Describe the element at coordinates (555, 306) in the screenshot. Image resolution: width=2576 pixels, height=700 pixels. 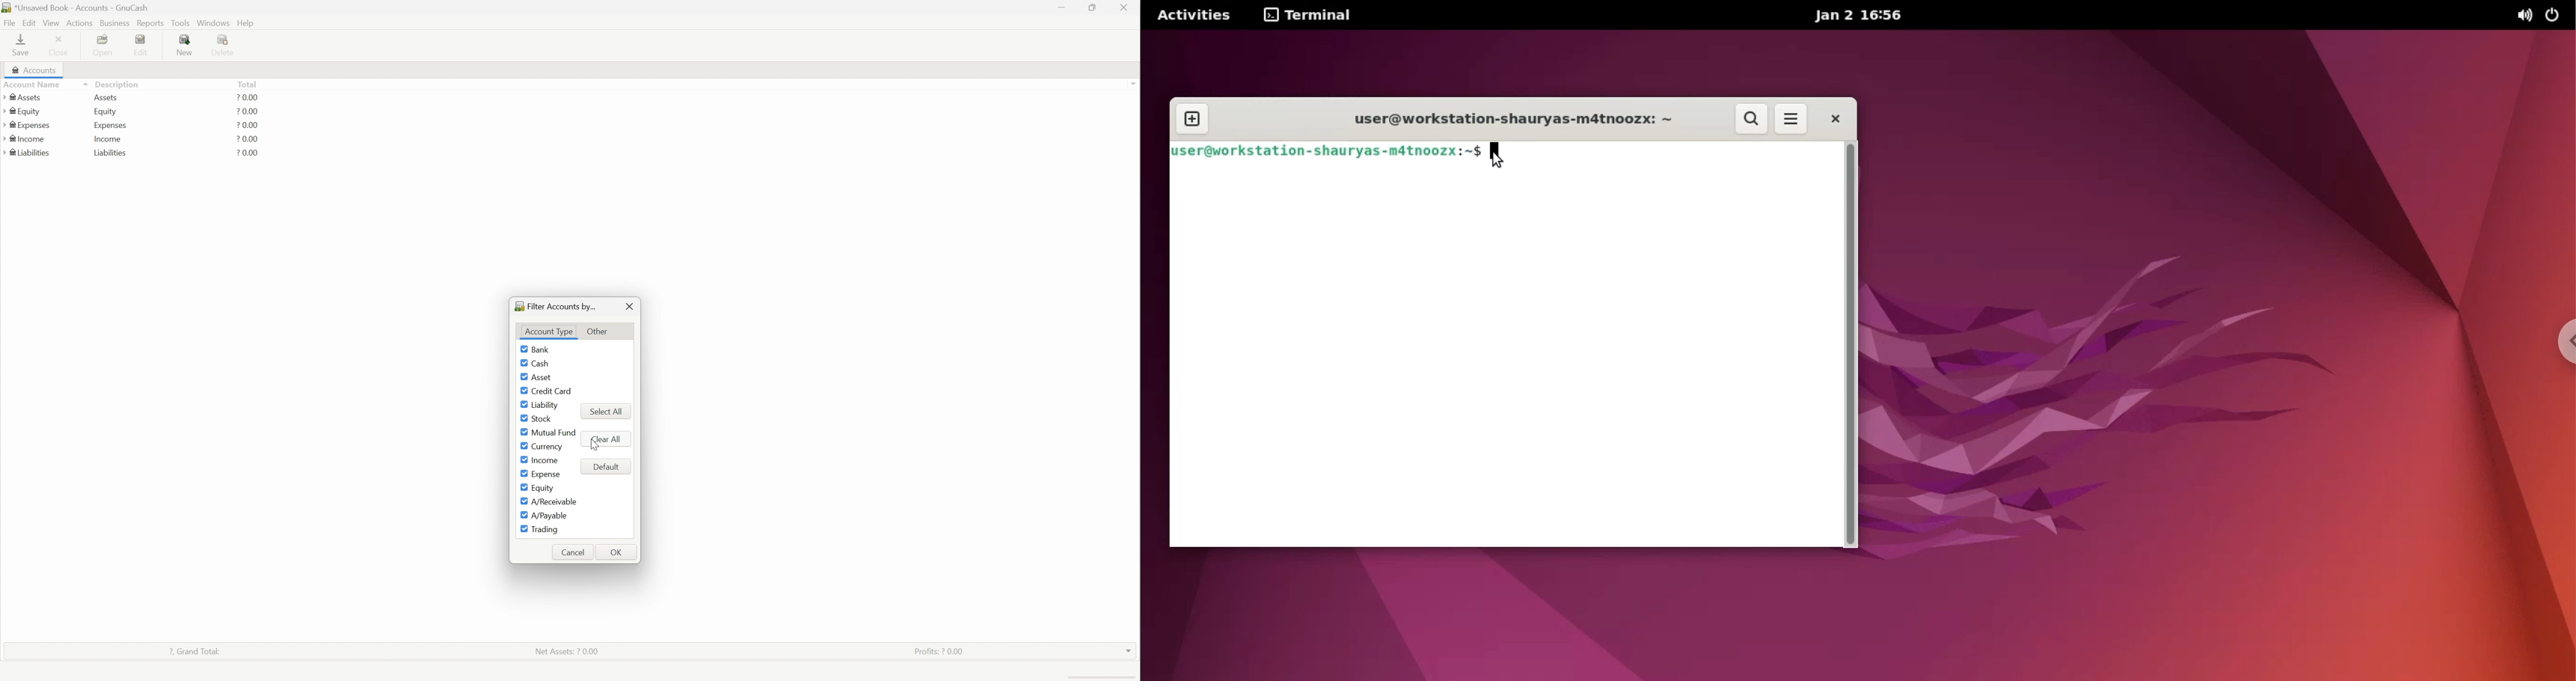
I see `Filter accounts by...` at that location.